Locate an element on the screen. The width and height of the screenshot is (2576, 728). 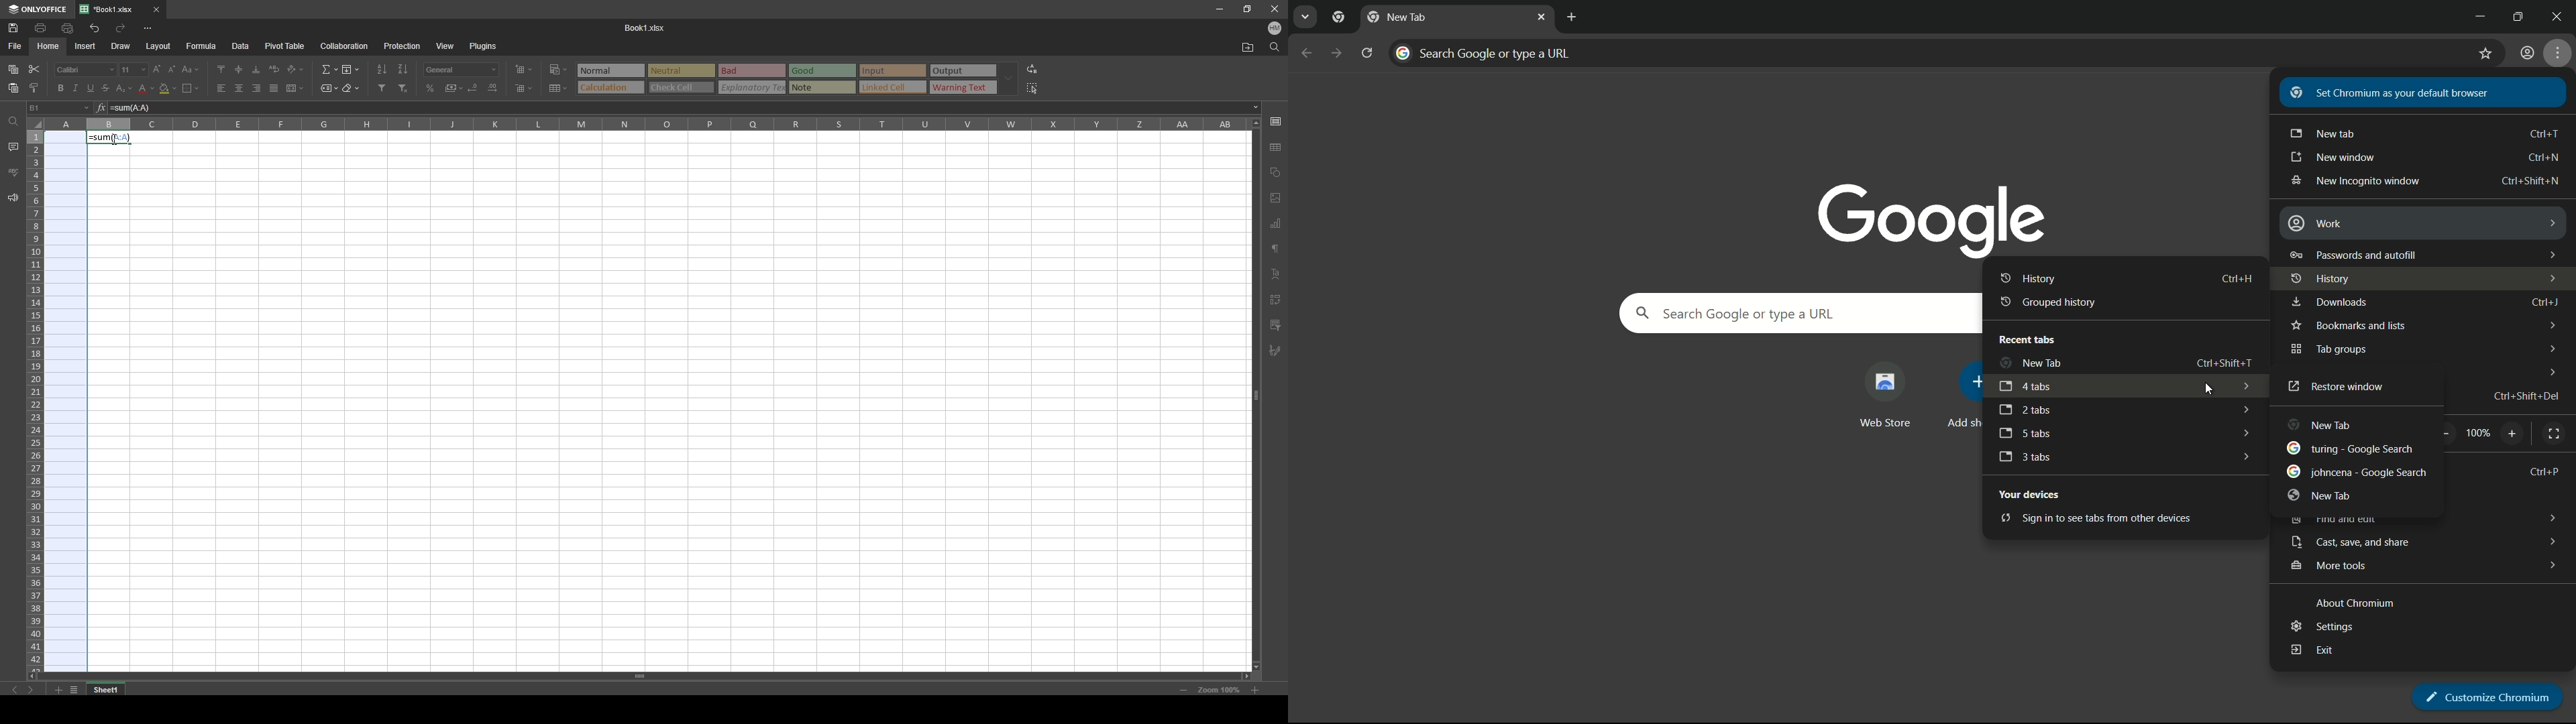
justified is located at coordinates (274, 89).